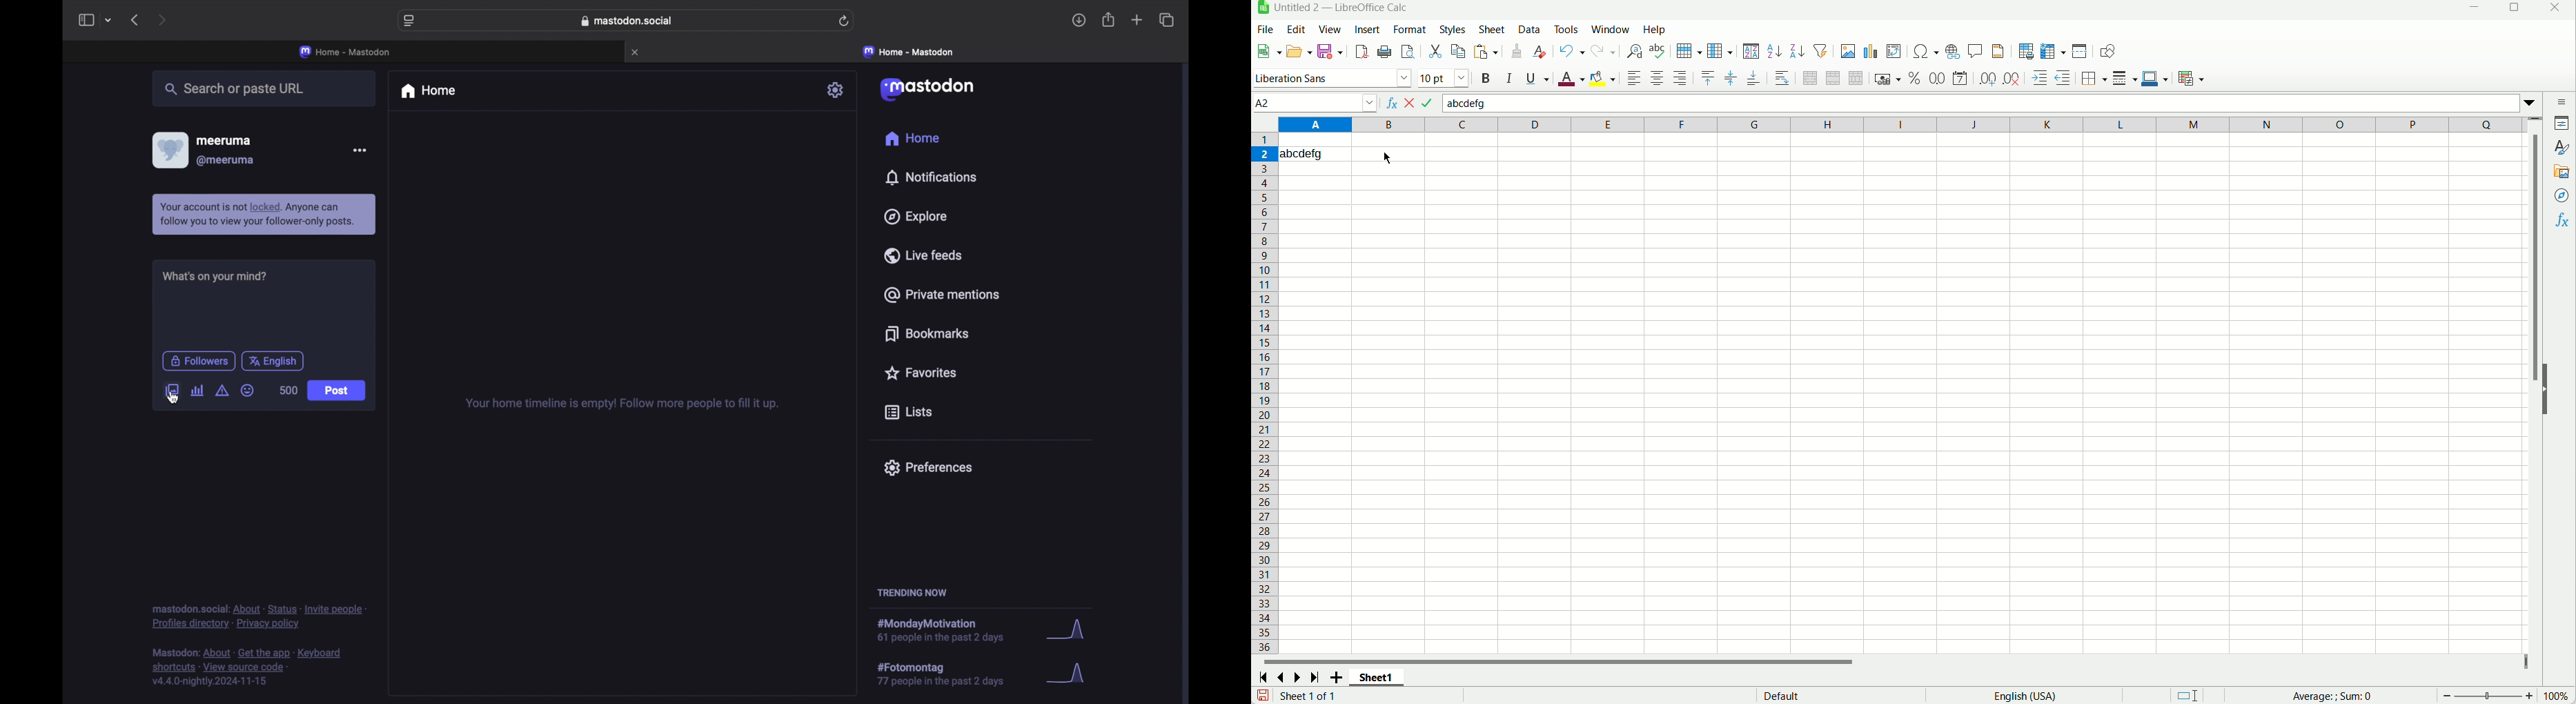  I want to click on sort ascending, so click(1773, 52).